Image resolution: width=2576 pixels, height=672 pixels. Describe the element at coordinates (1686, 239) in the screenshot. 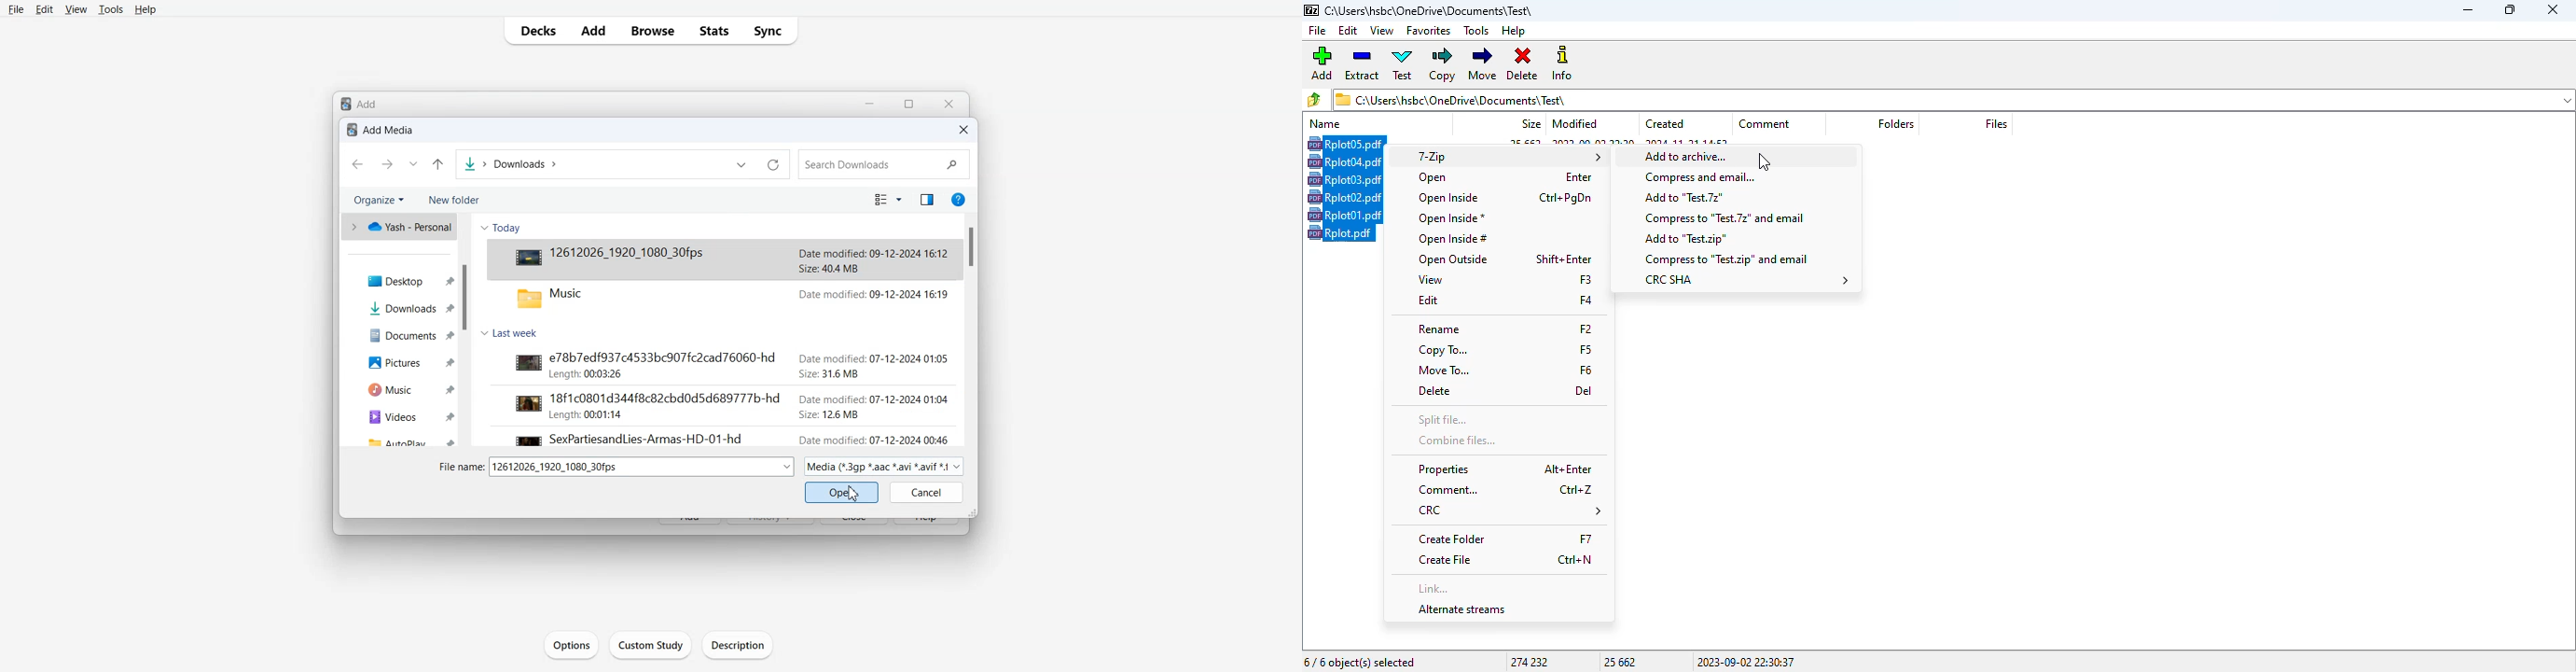

I see `add to test.zip` at that location.